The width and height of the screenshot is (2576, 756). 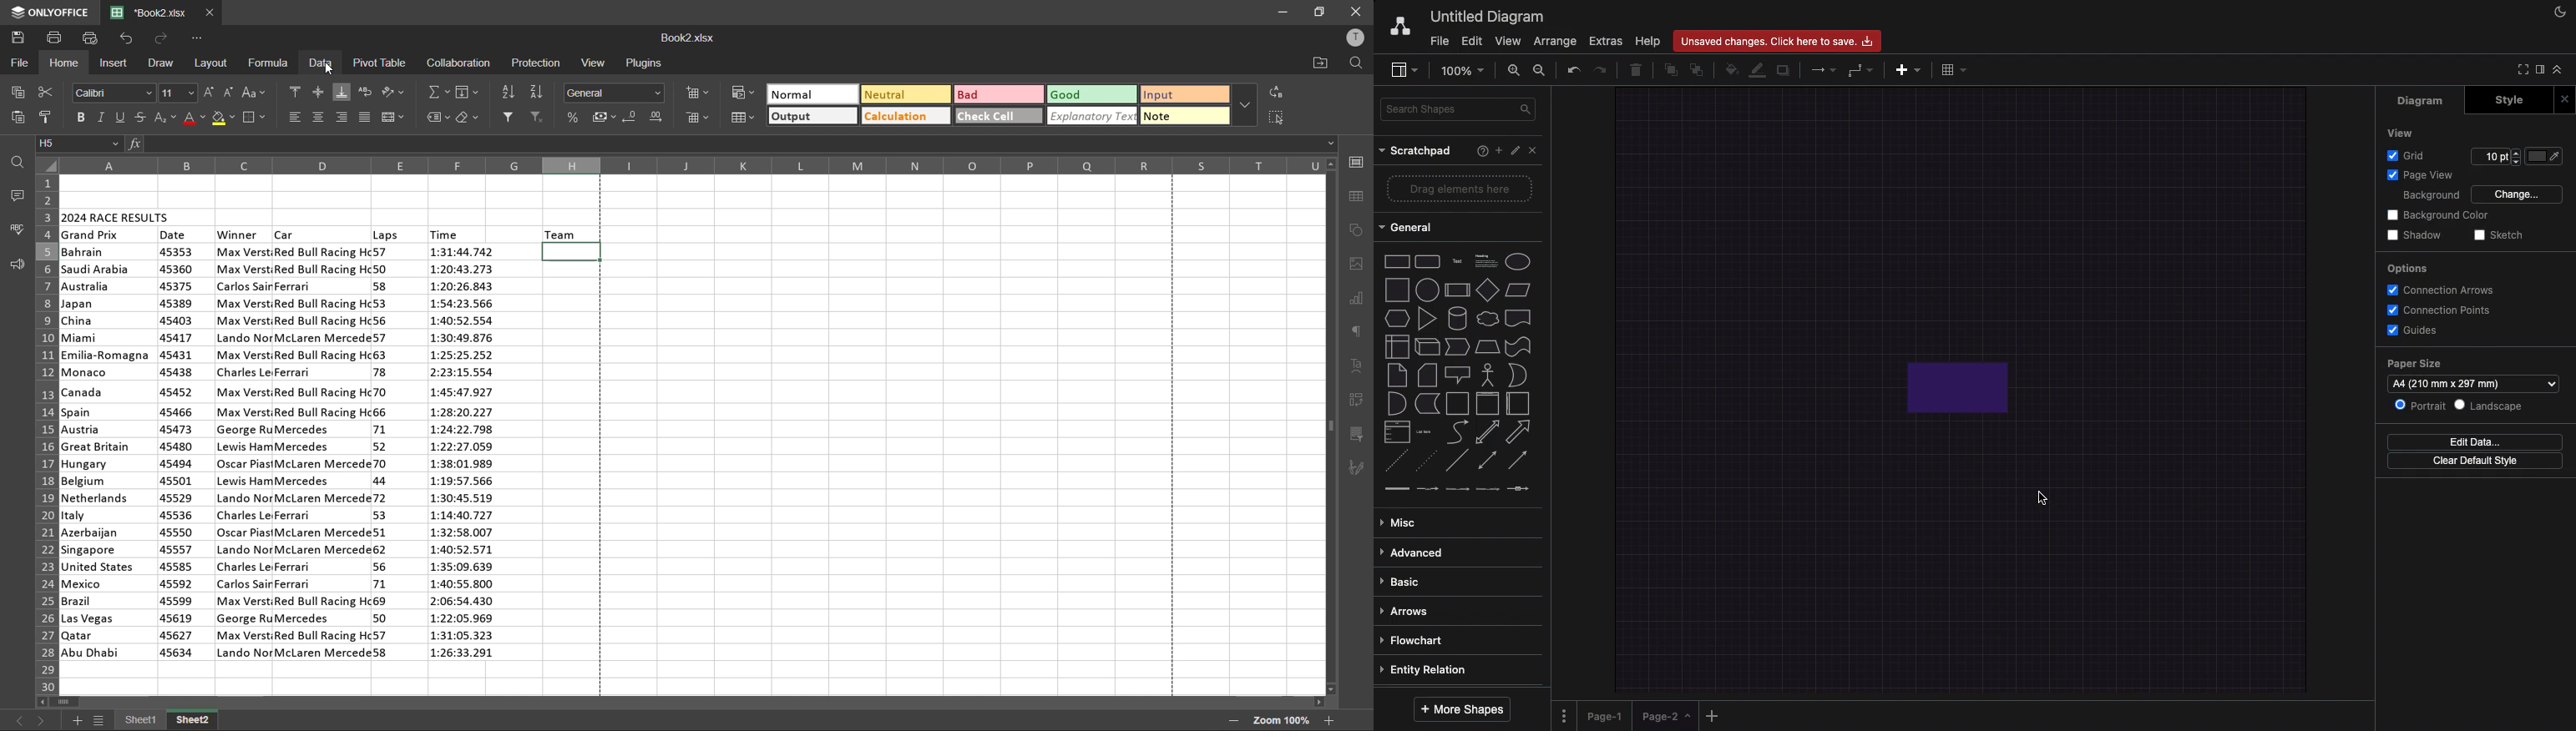 What do you see at coordinates (1415, 639) in the screenshot?
I see `Flowchart` at bounding box center [1415, 639].